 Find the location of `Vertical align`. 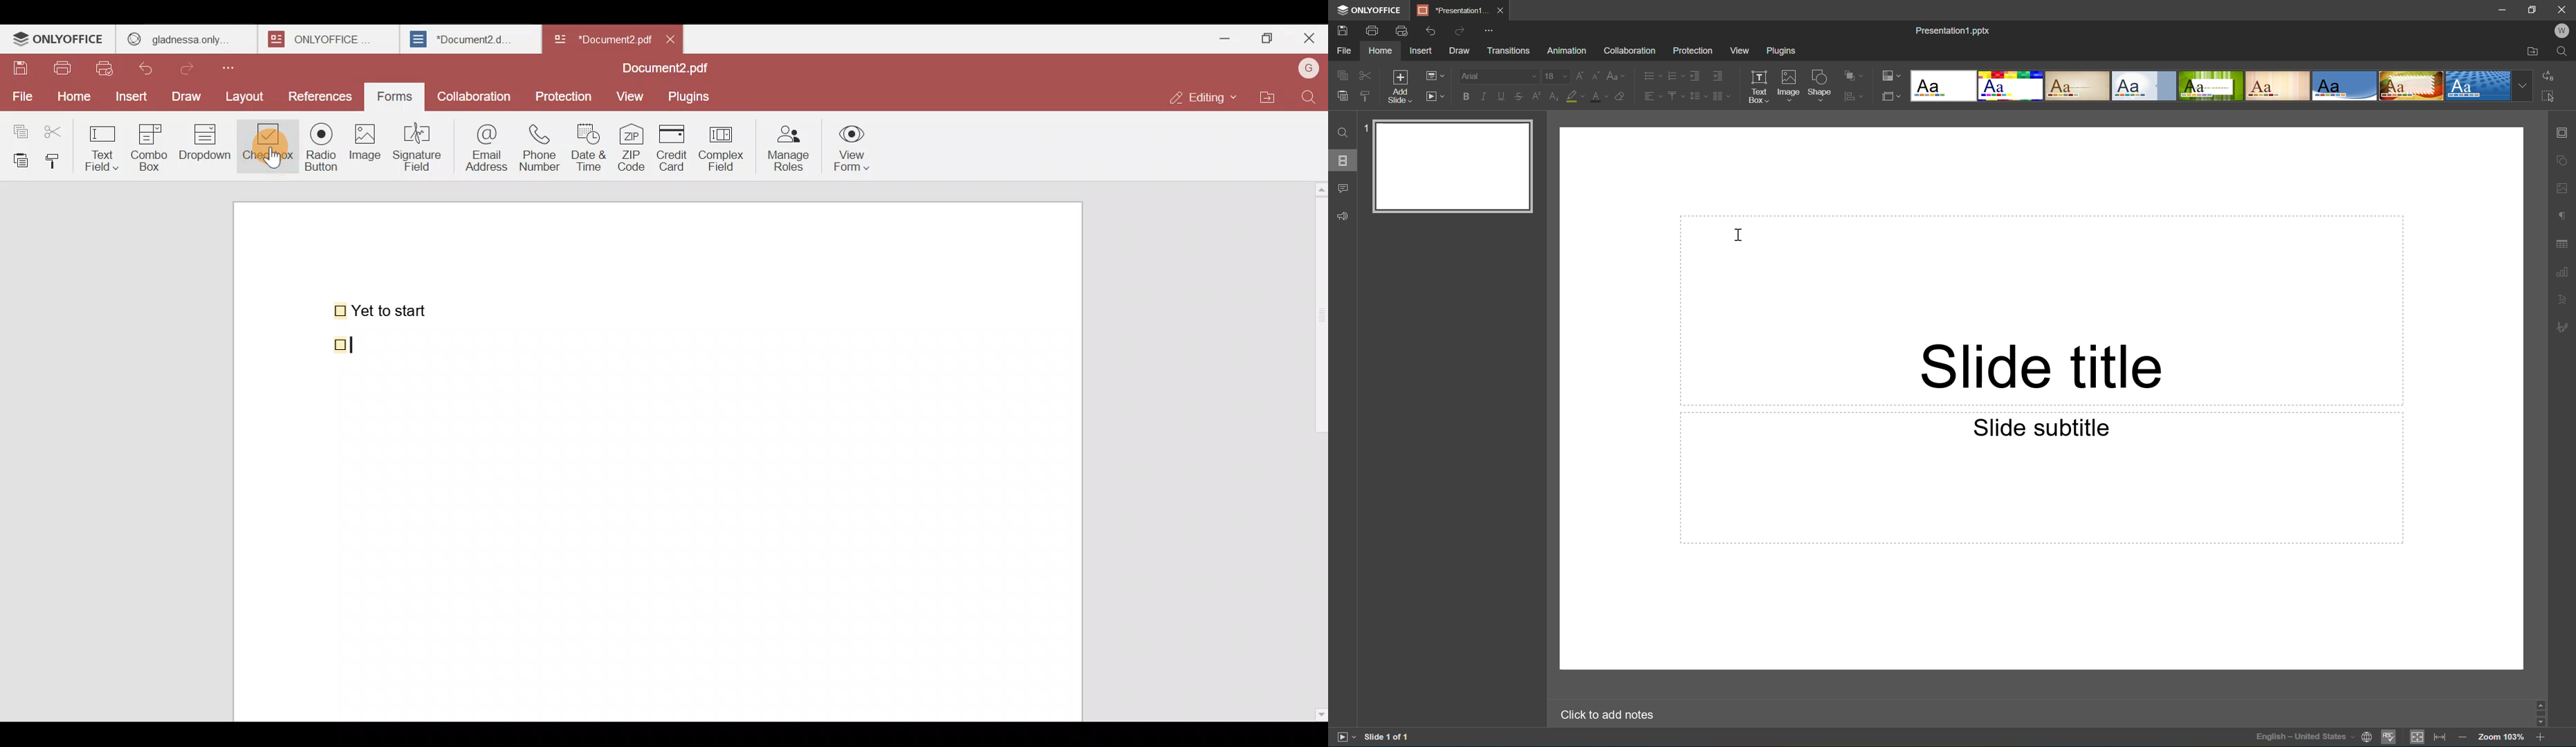

Vertical align is located at coordinates (1676, 94).